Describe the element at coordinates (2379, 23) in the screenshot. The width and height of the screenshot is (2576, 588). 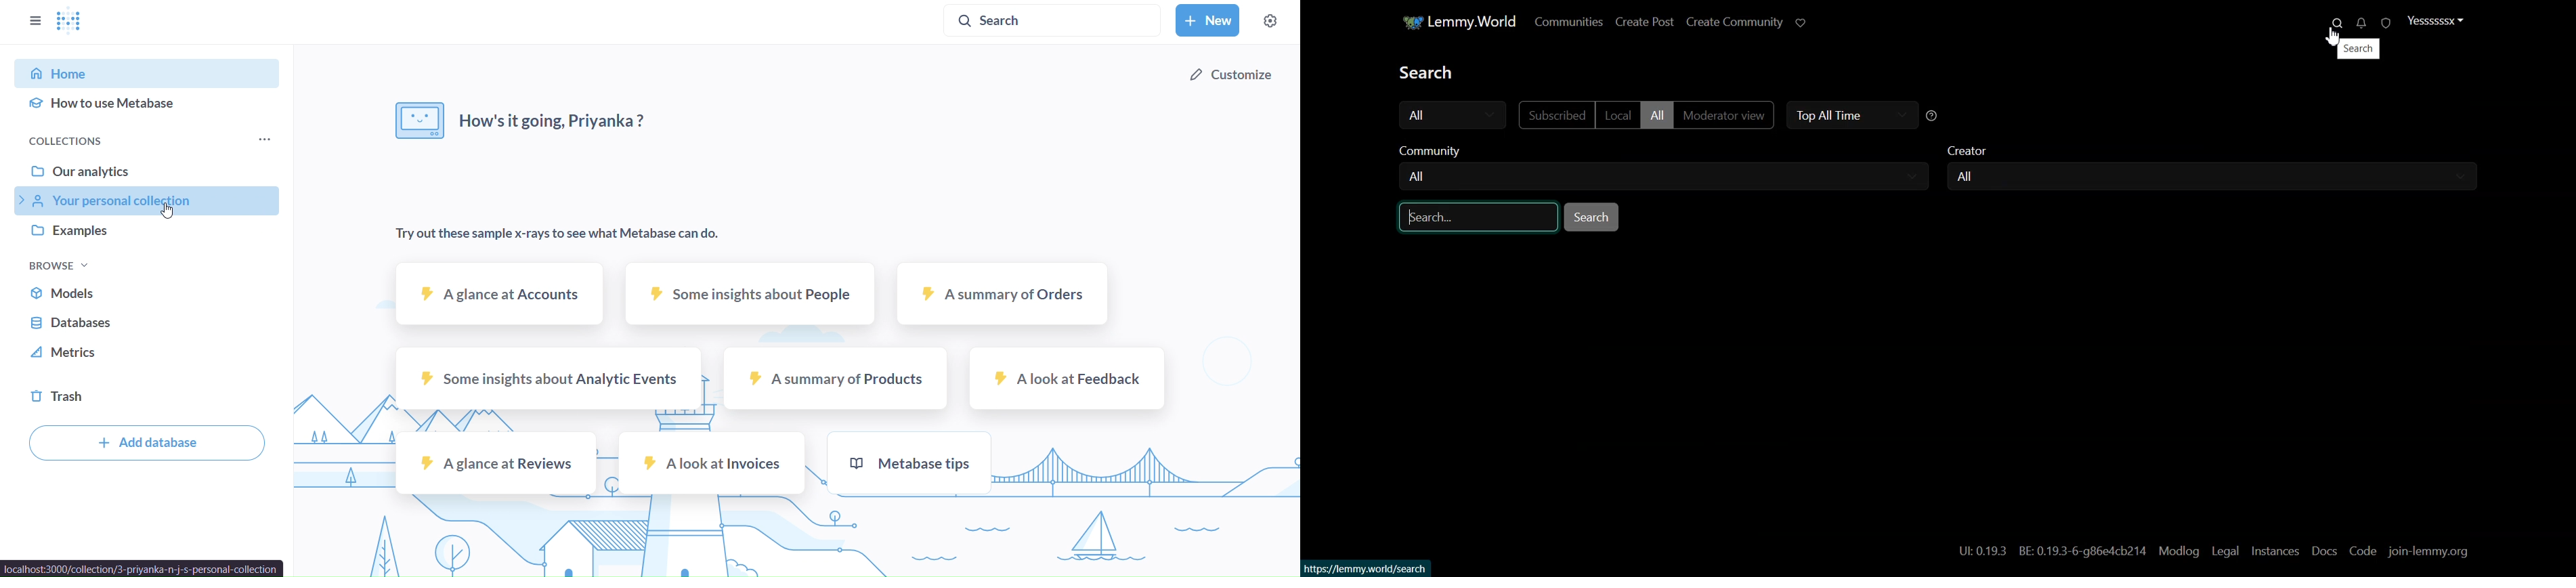
I see `Unread Reports` at that location.